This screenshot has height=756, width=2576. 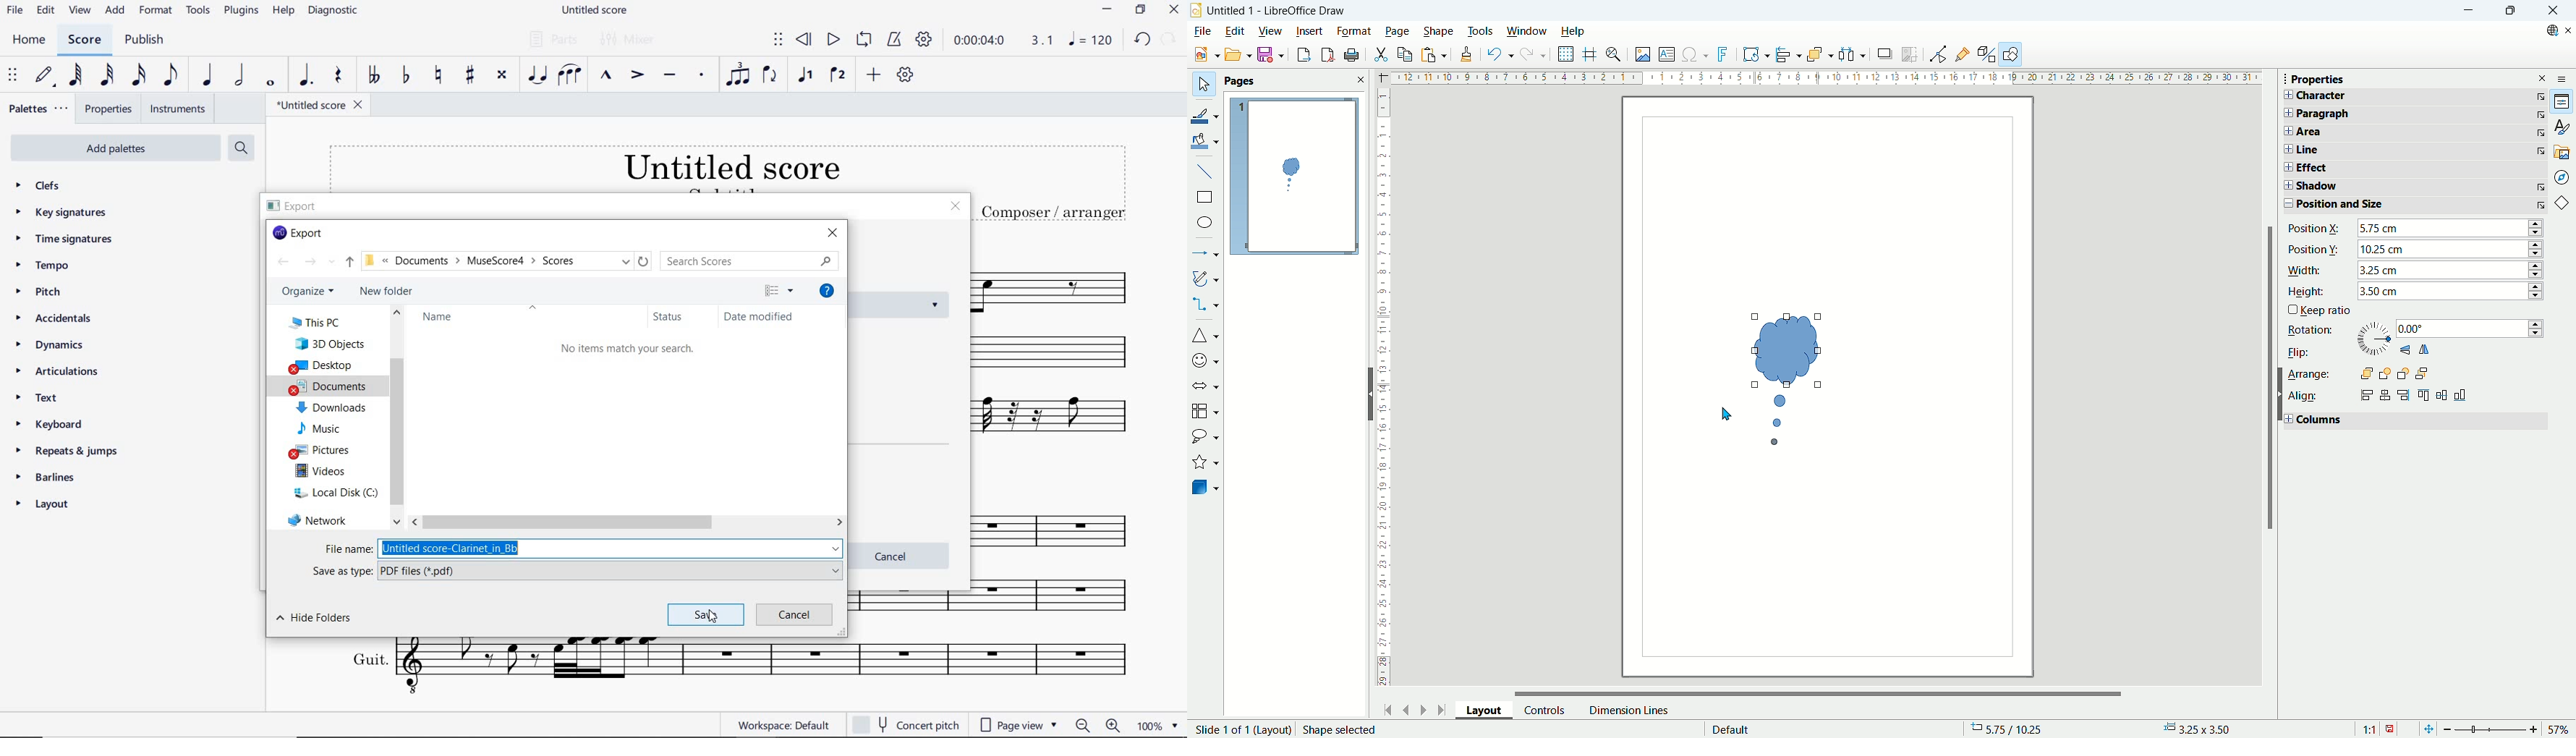 I want to click on TUPLET, so click(x=739, y=74).